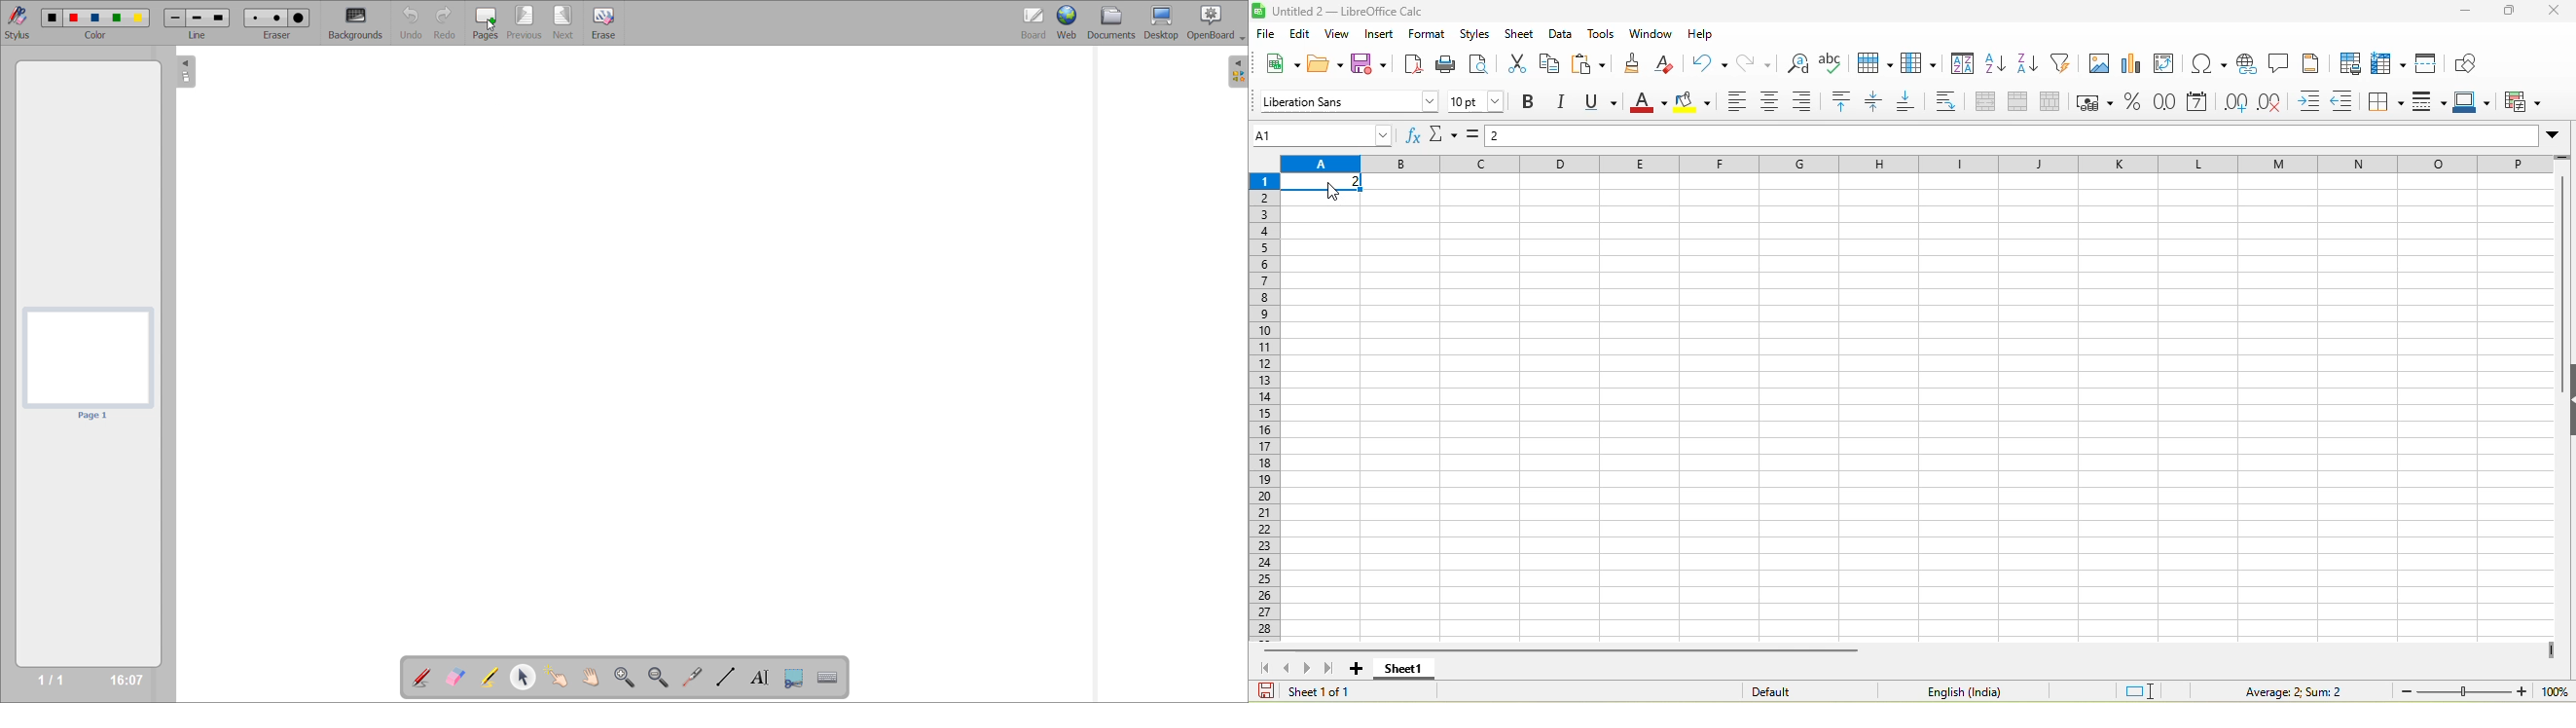 Image resolution: width=2576 pixels, height=728 pixels. What do you see at coordinates (1737, 103) in the screenshot?
I see `align left` at bounding box center [1737, 103].